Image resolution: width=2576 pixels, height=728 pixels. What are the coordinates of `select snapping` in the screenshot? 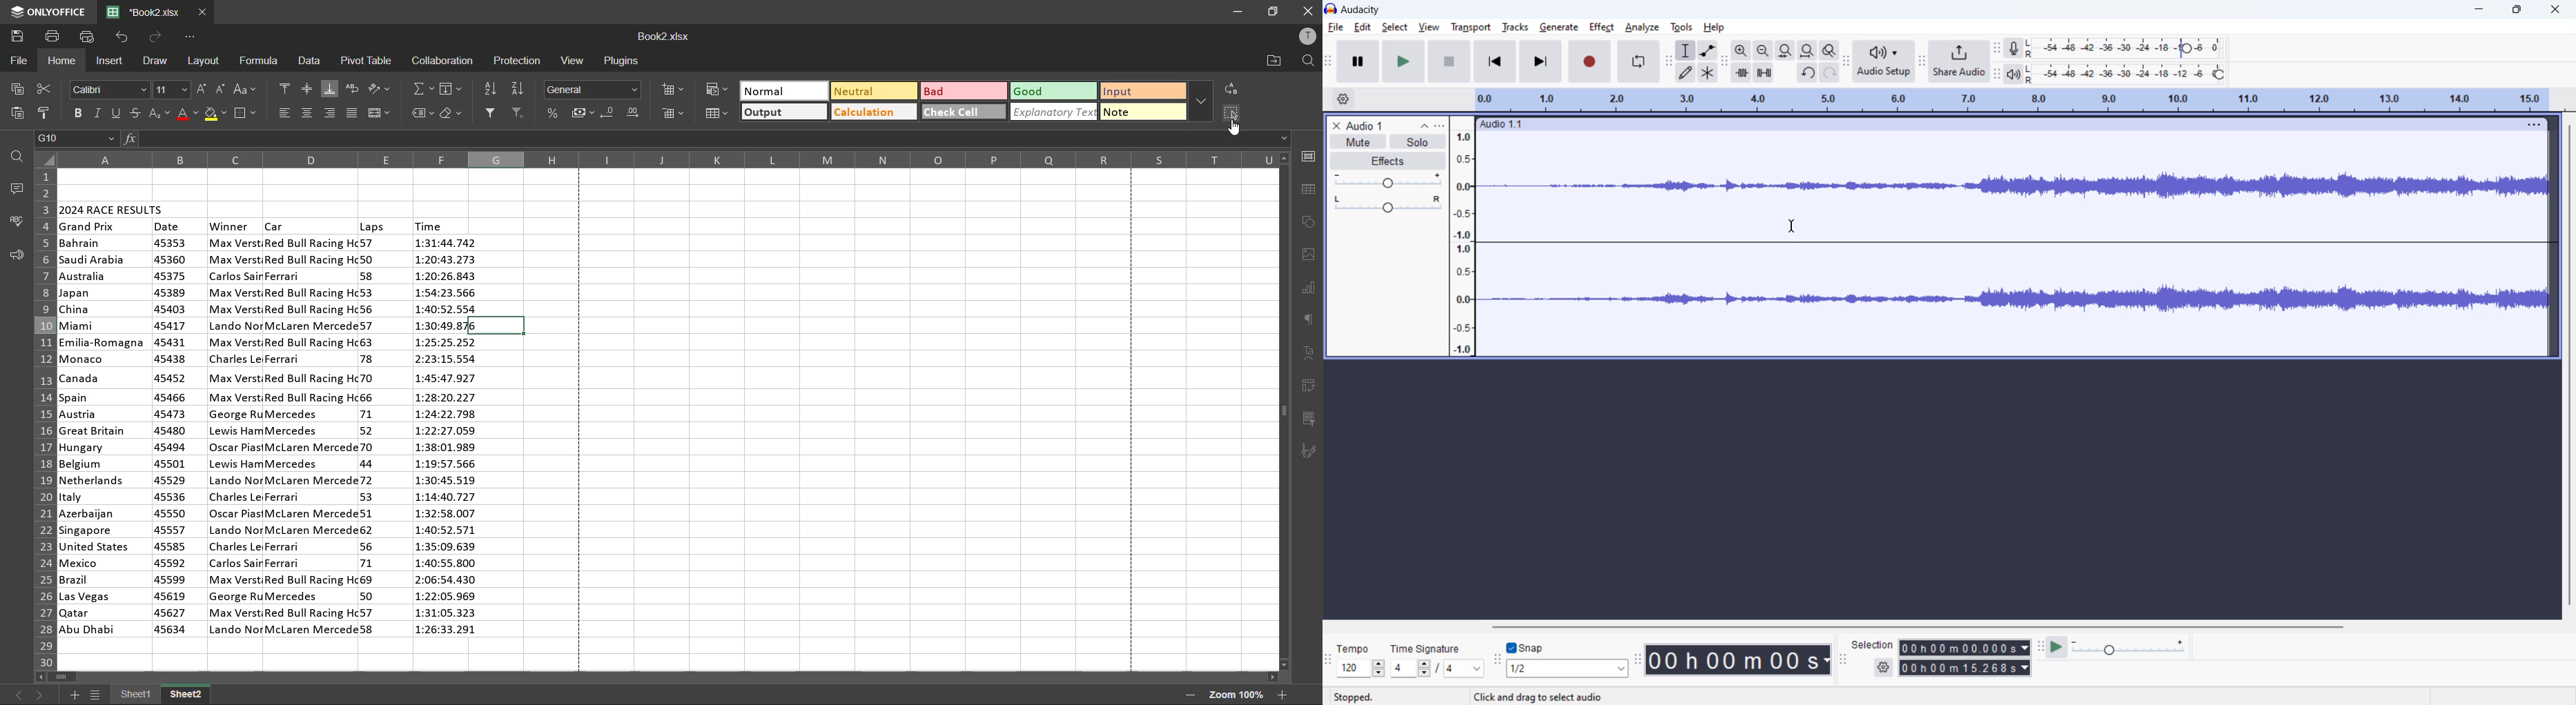 It's located at (1566, 668).